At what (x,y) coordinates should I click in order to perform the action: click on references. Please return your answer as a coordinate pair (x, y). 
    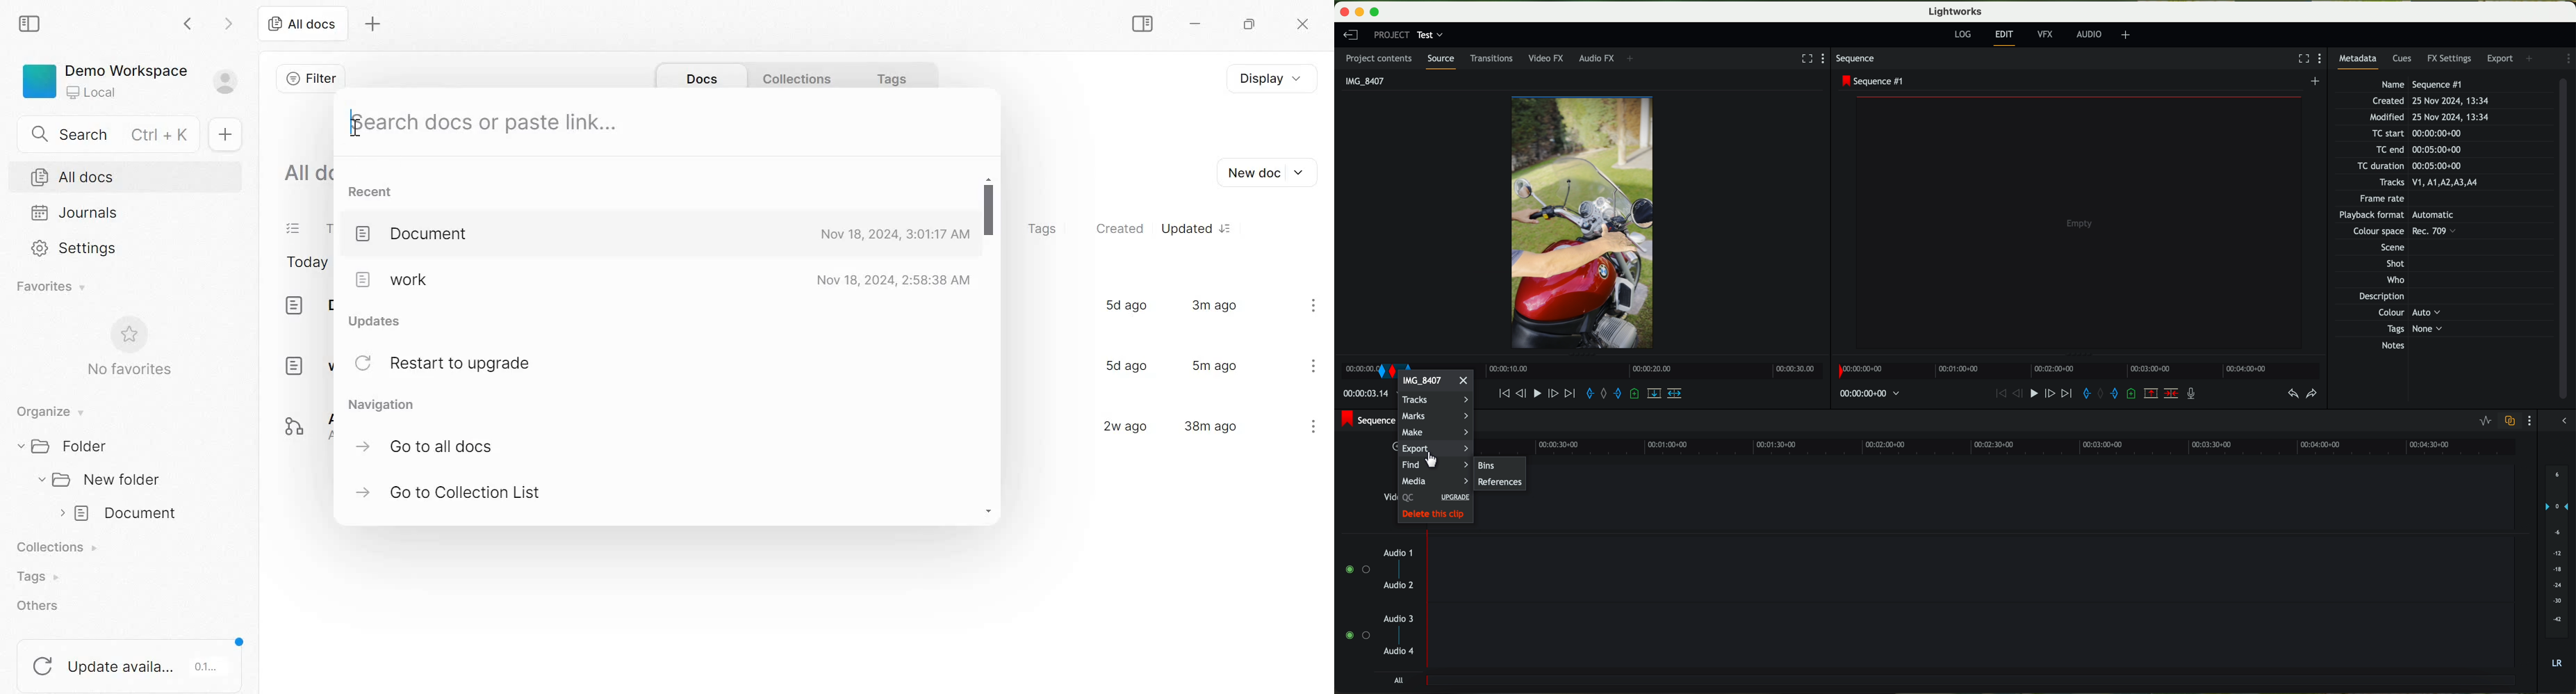
    Looking at the image, I should click on (1500, 483).